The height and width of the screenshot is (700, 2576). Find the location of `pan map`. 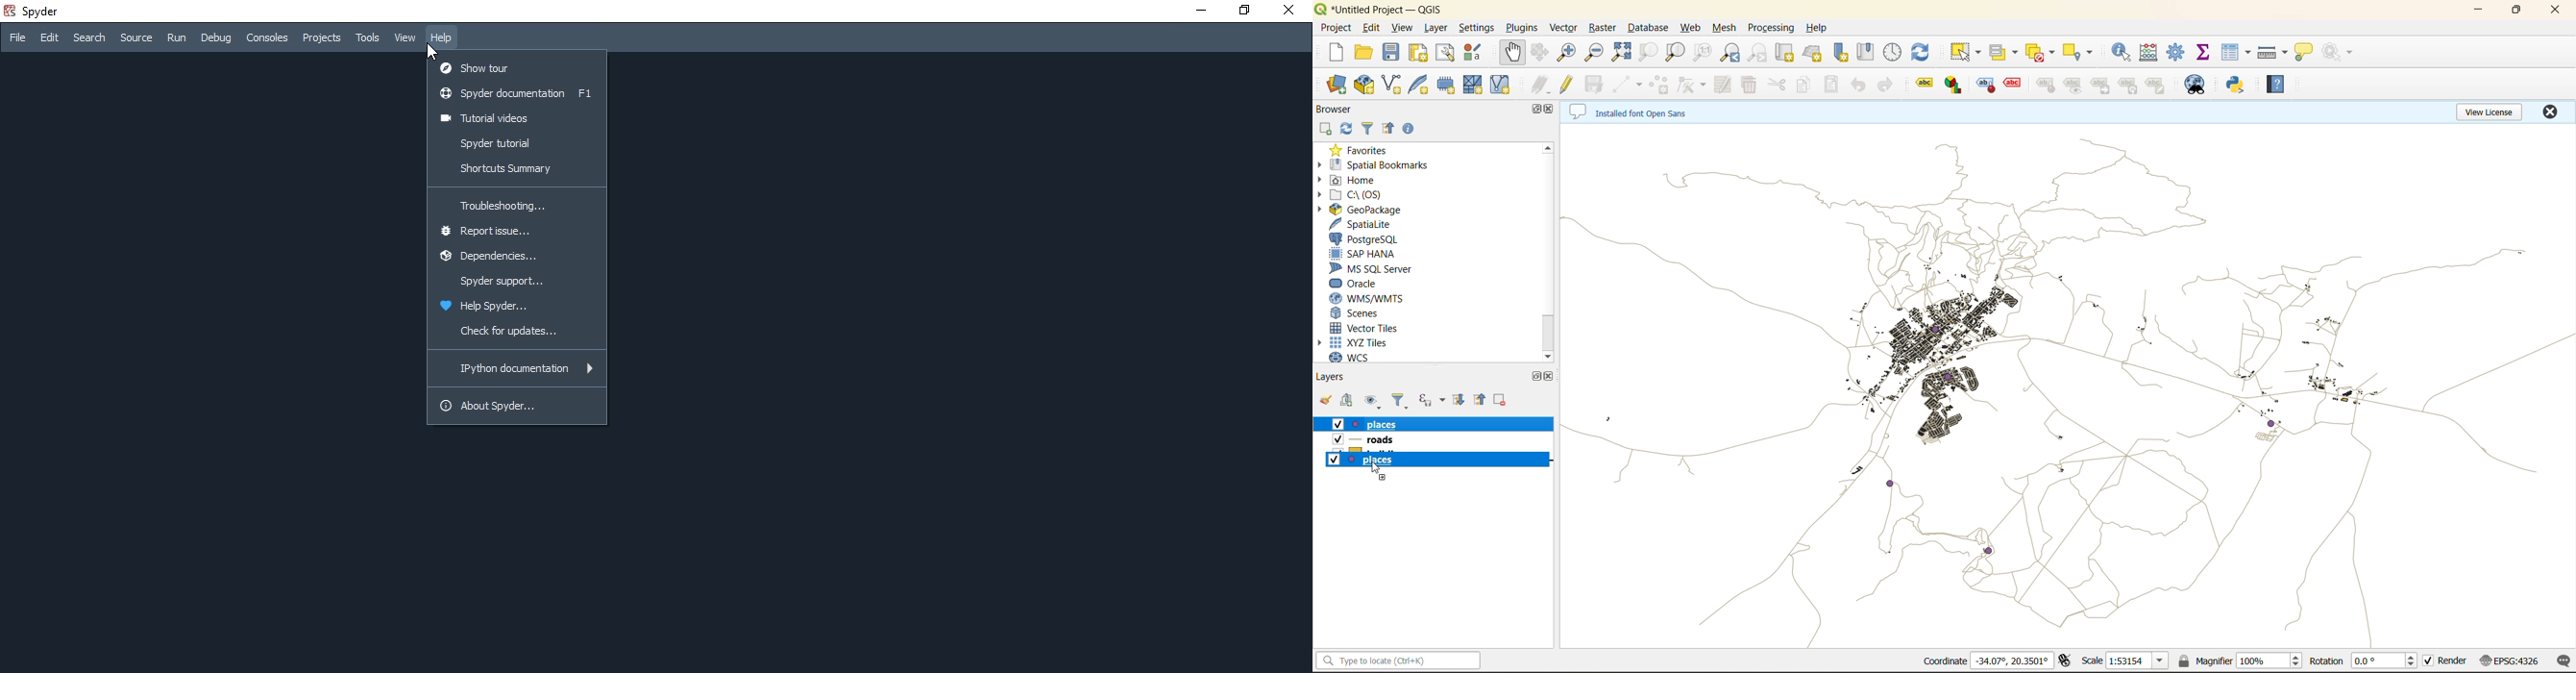

pan map is located at coordinates (1518, 53).